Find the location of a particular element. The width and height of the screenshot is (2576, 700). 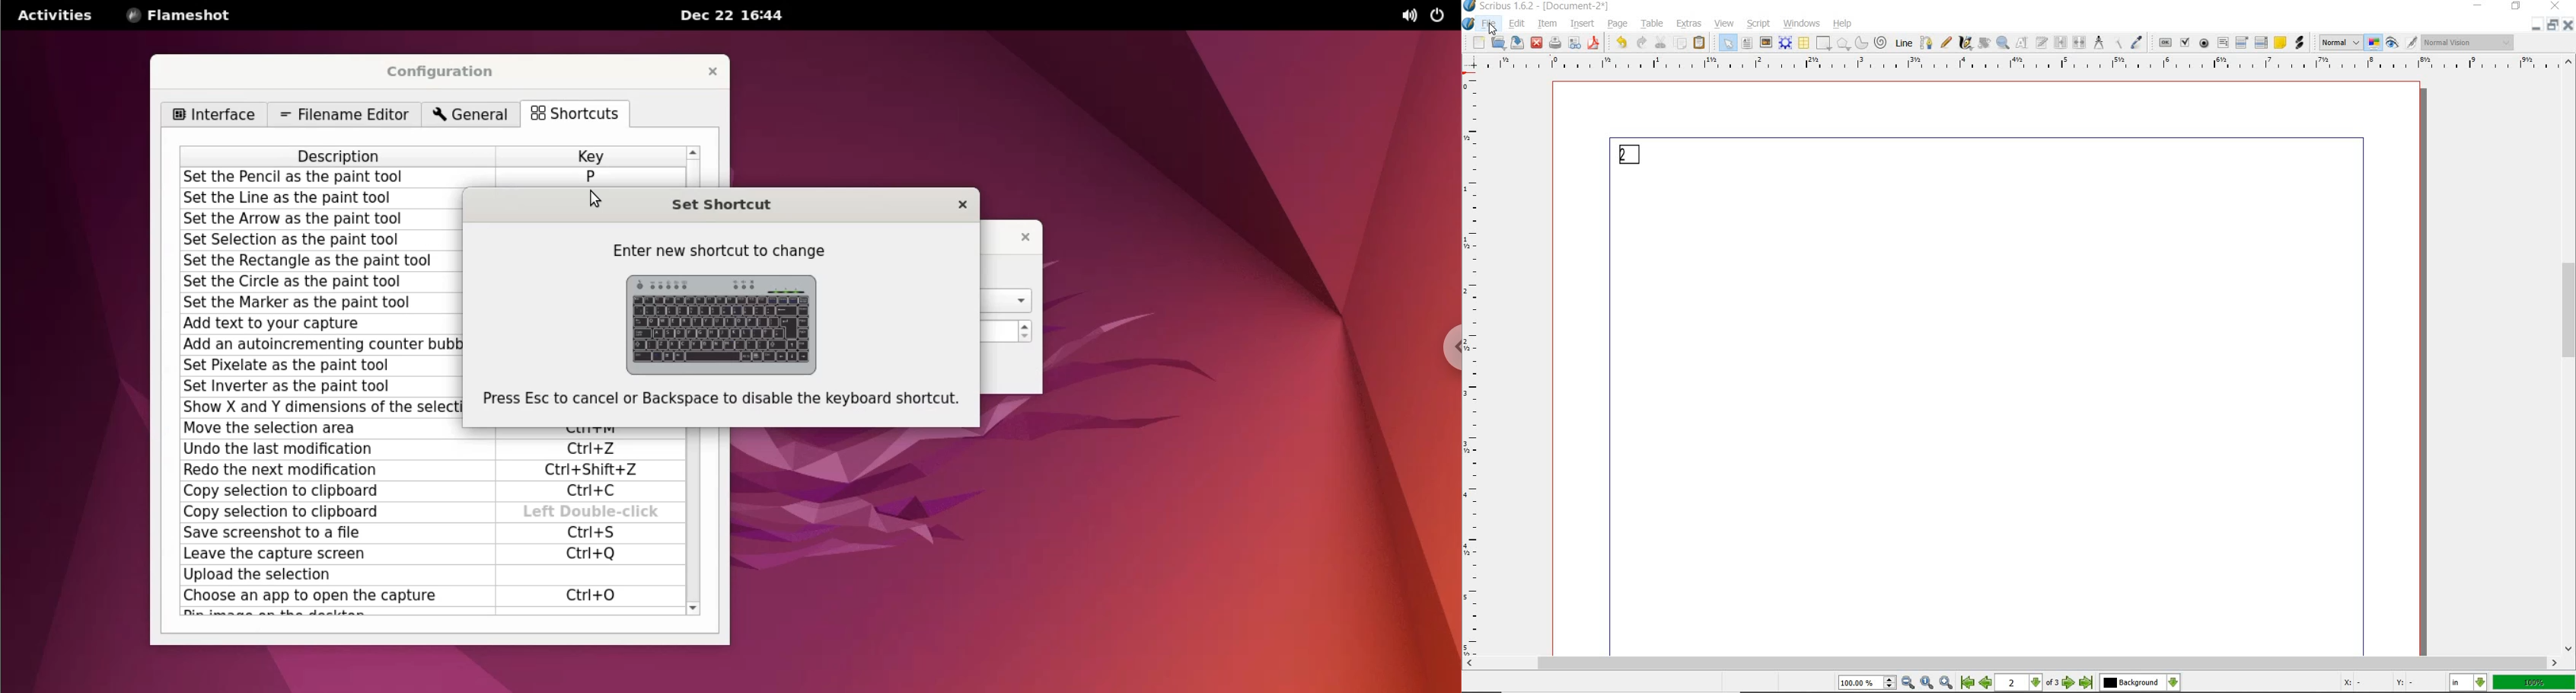

spiral is located at coordinates (1880, 42).